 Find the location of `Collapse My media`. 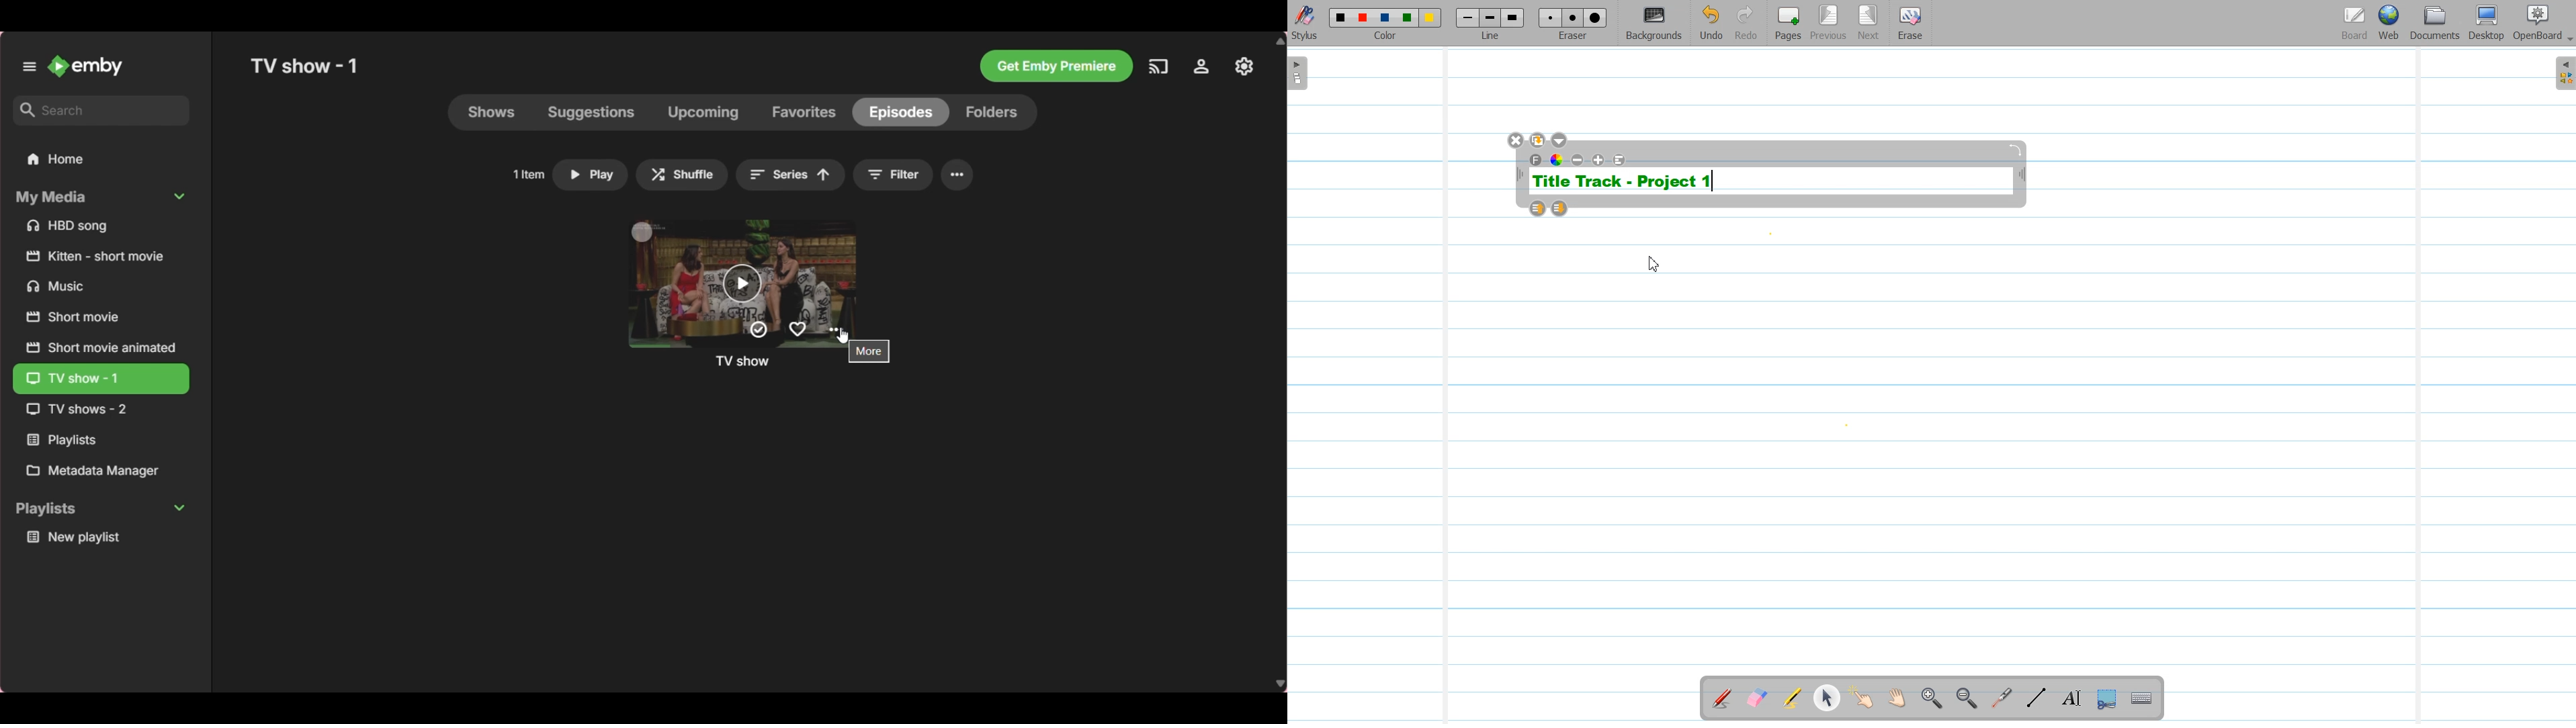

Collapse My media is located at coordinates (100, 198).